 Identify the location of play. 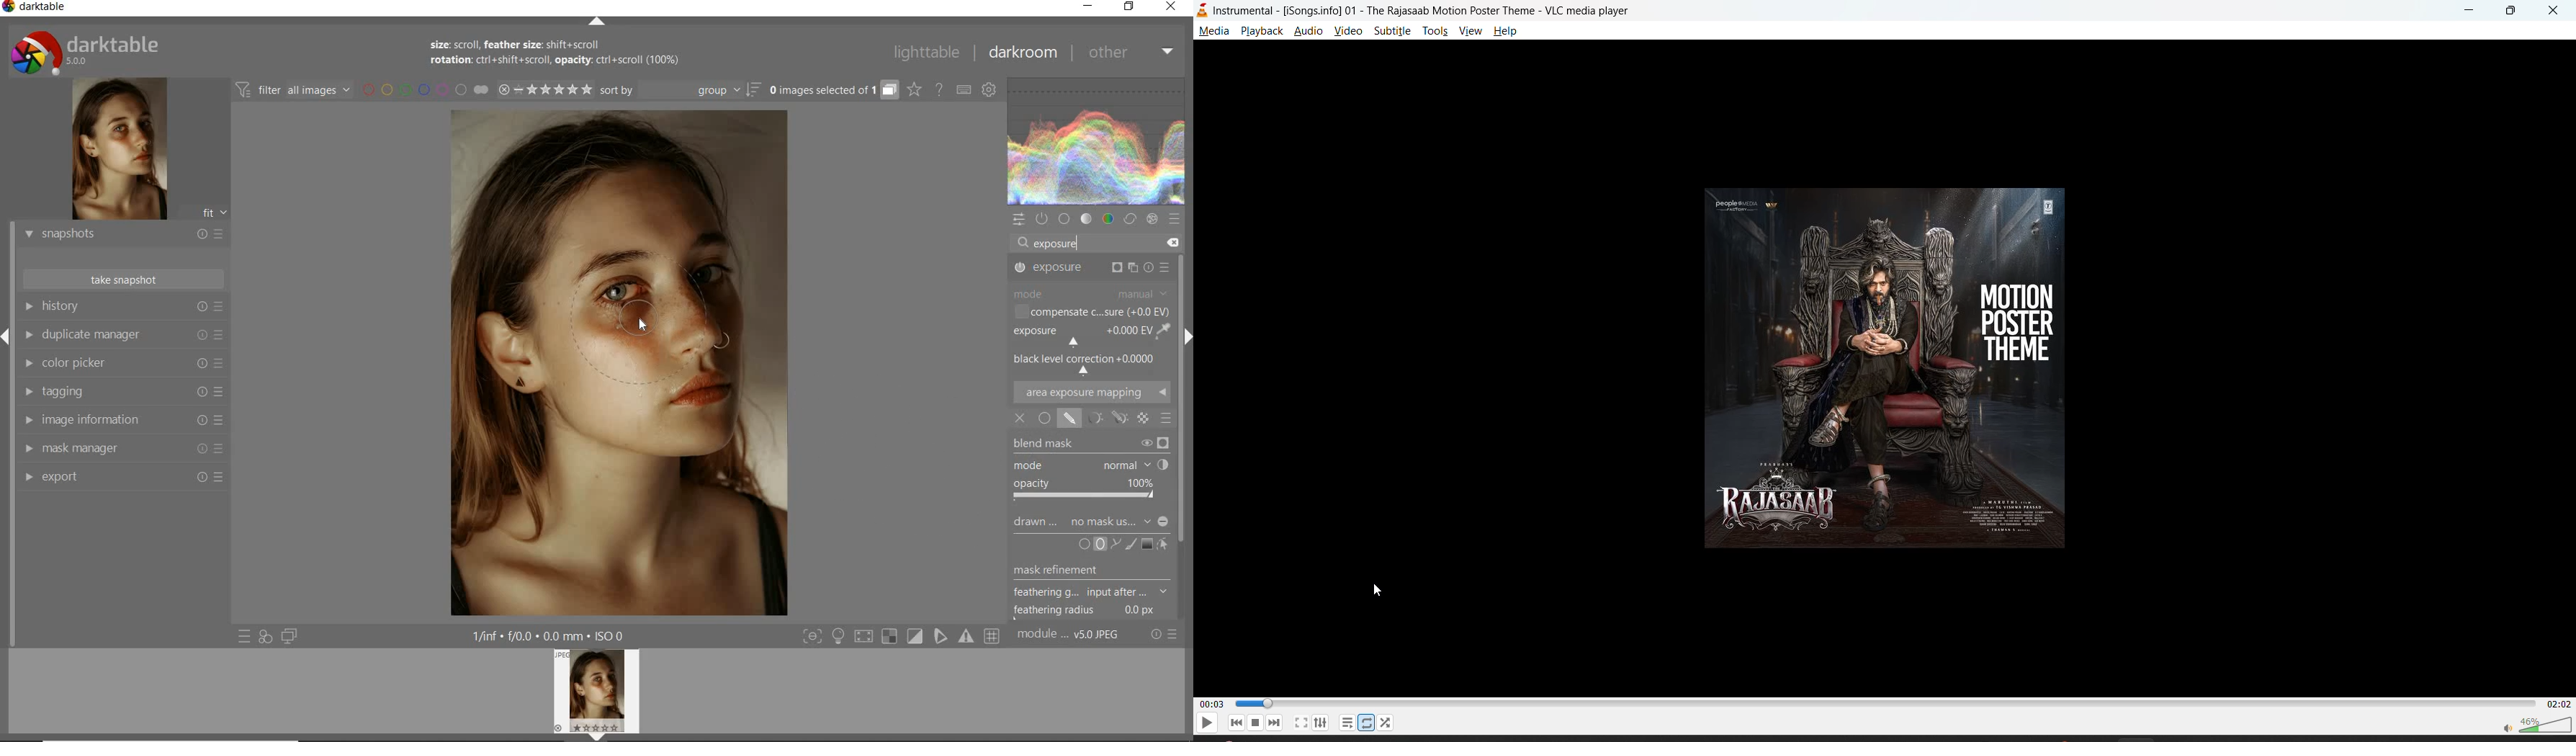
(1206, 723).